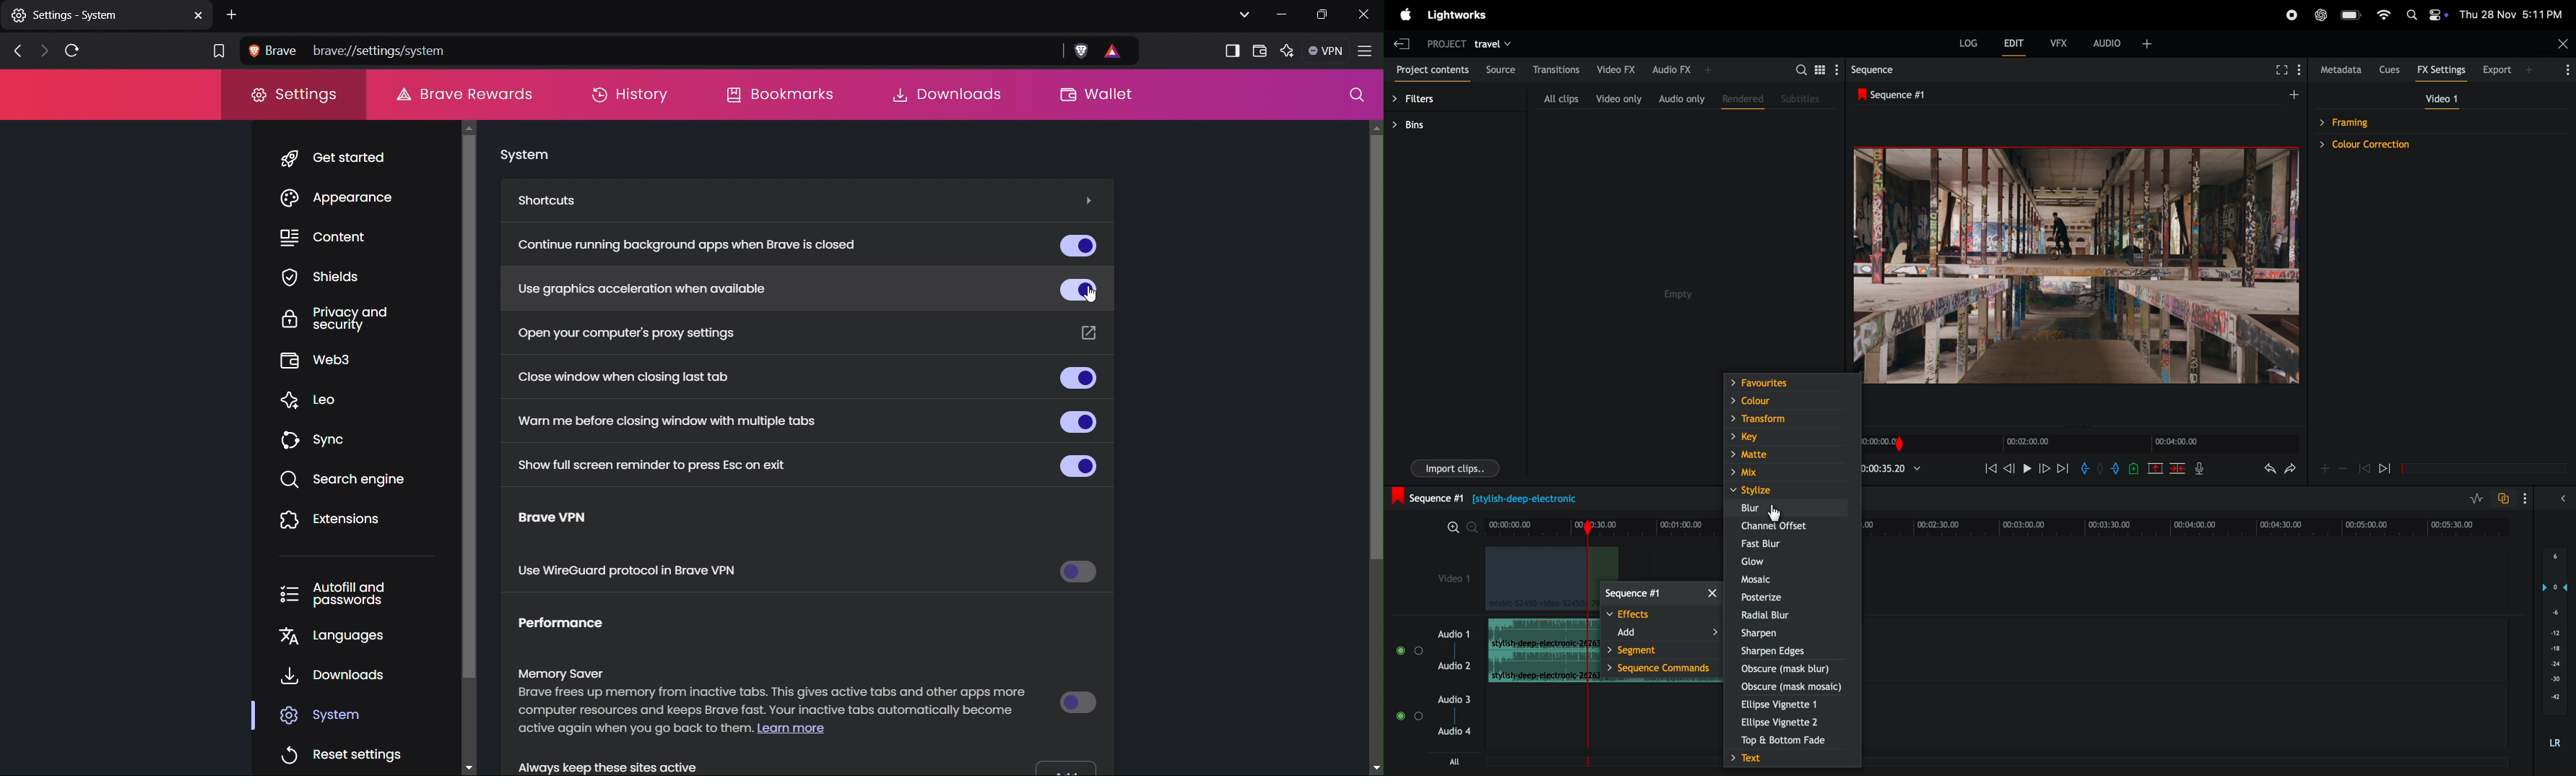 This screenshot has height=784, width=2576. Describe the element at coordinates (1357, 98) in the screenshot. I see `Search` at that location.